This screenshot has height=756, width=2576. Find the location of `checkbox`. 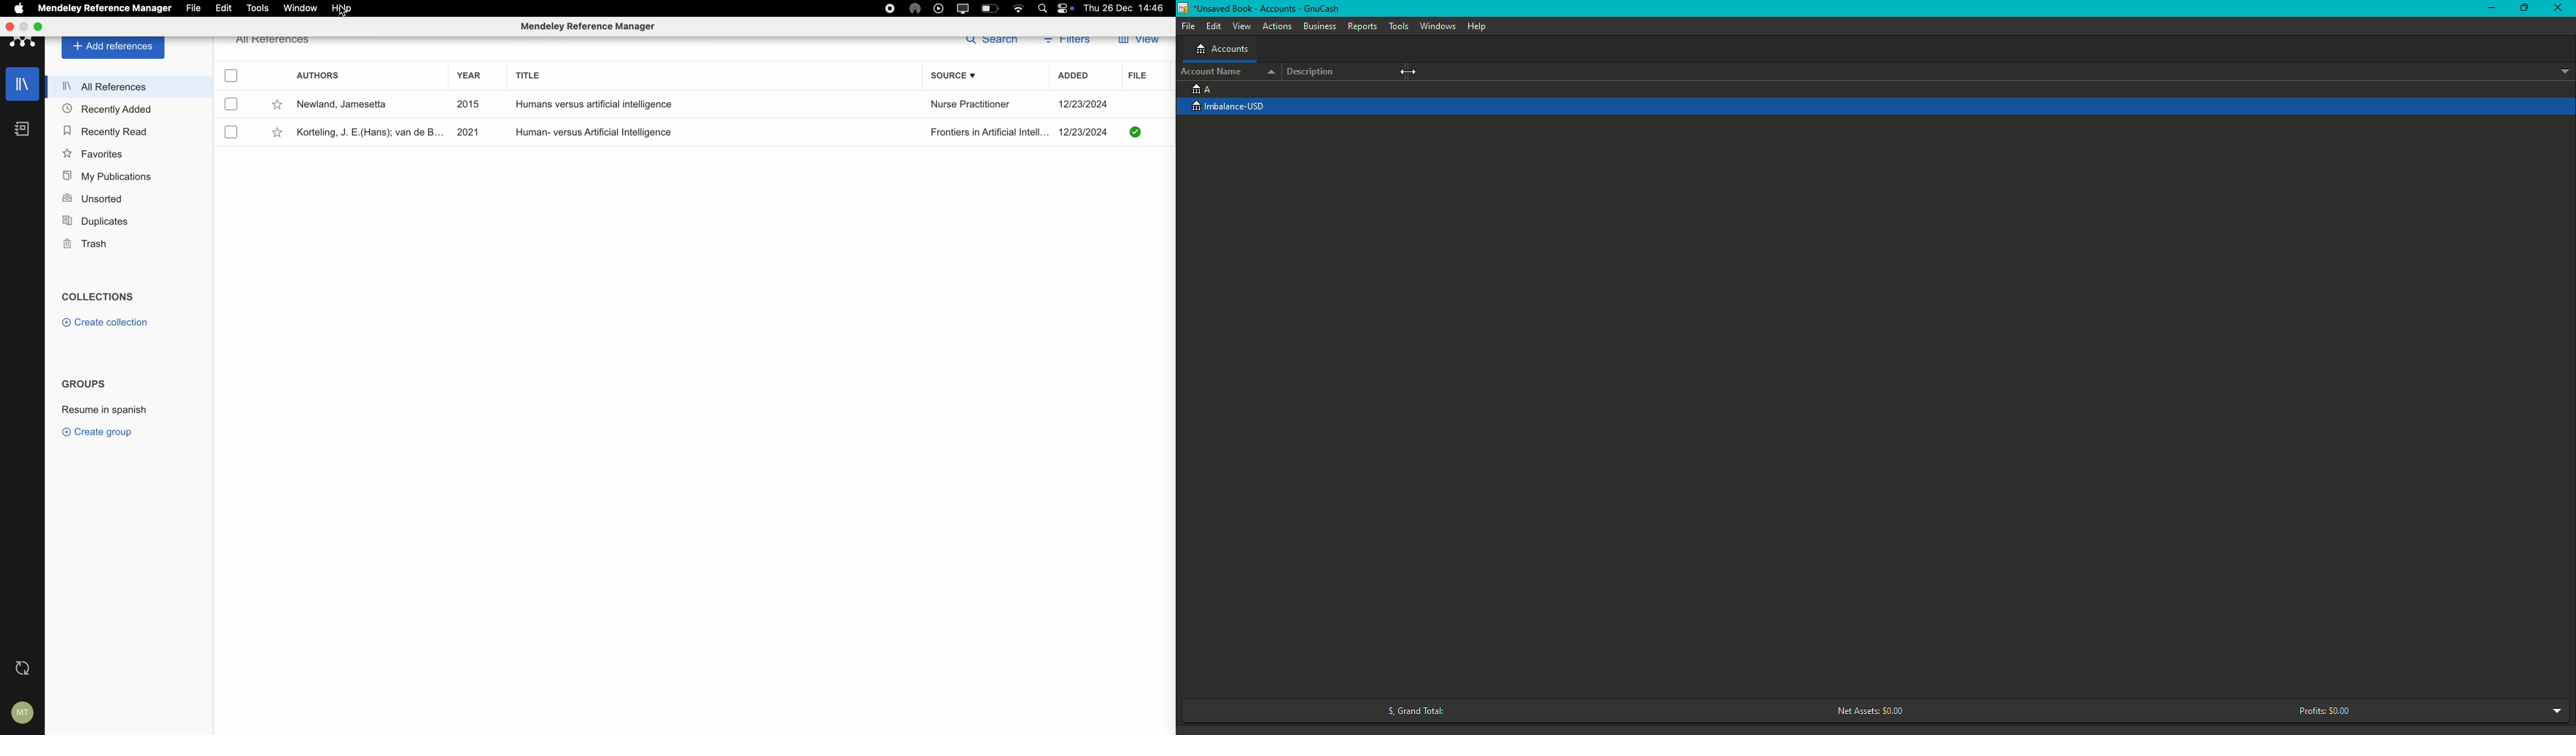

checkbox is located at coordinates (232, 132).